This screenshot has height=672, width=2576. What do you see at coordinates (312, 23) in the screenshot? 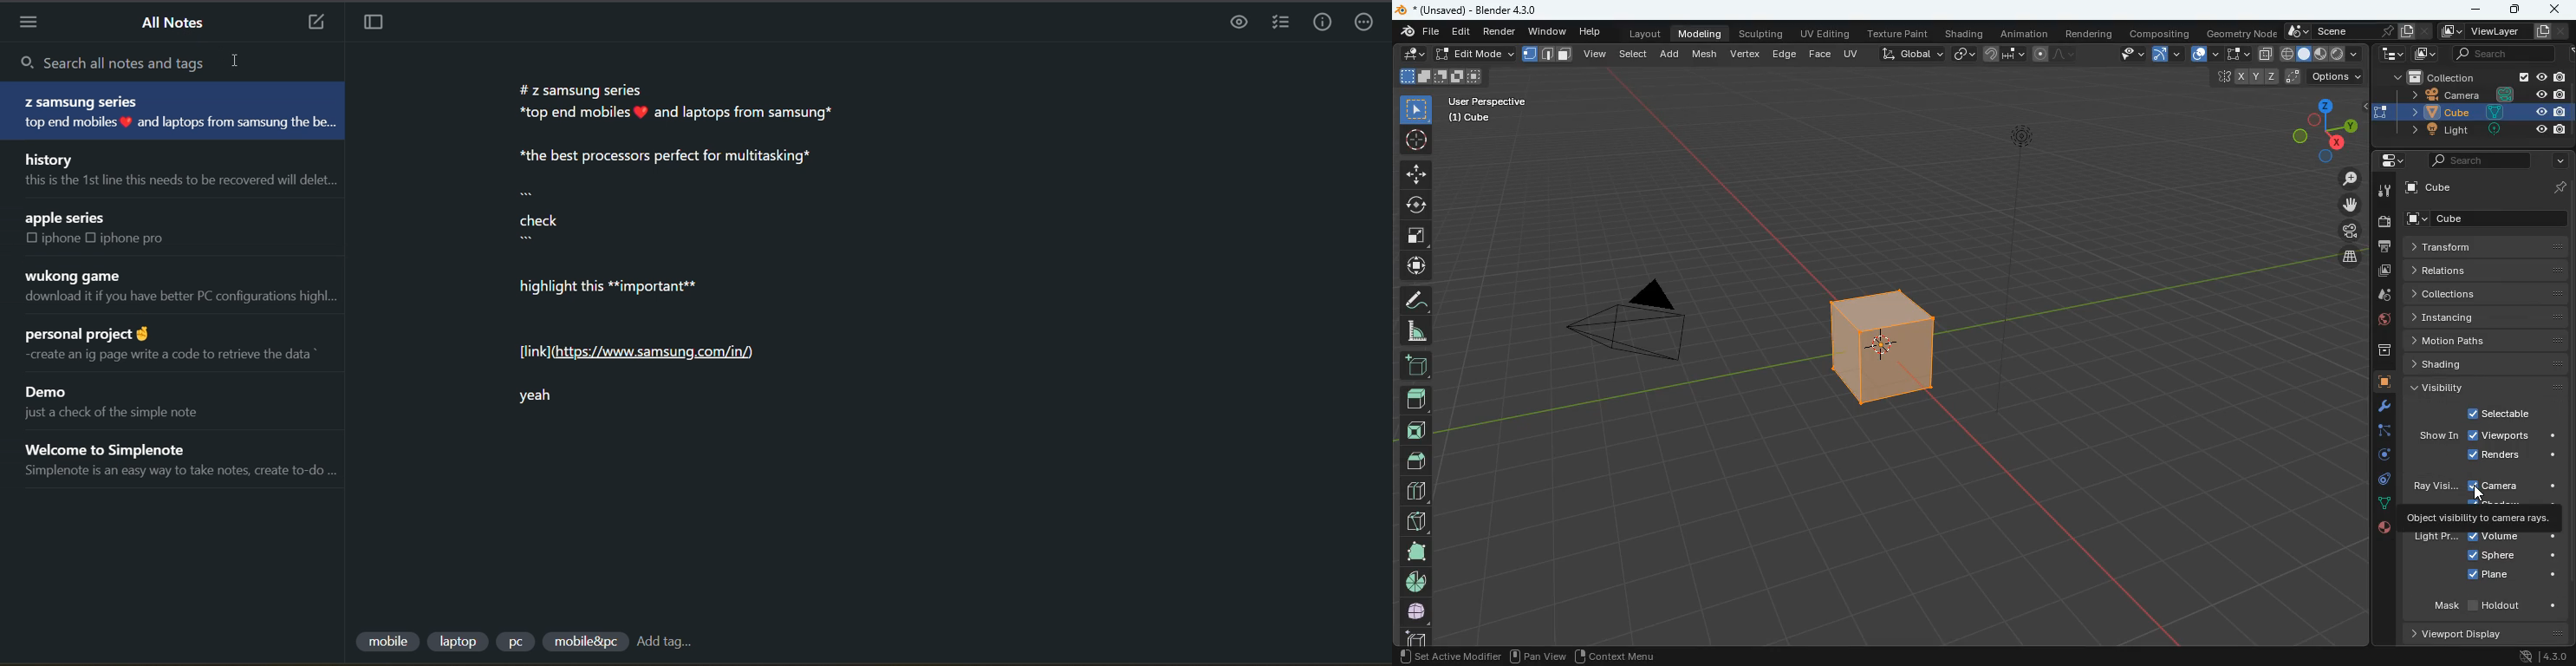
I see `add new note` at bounding box center [312, 23].